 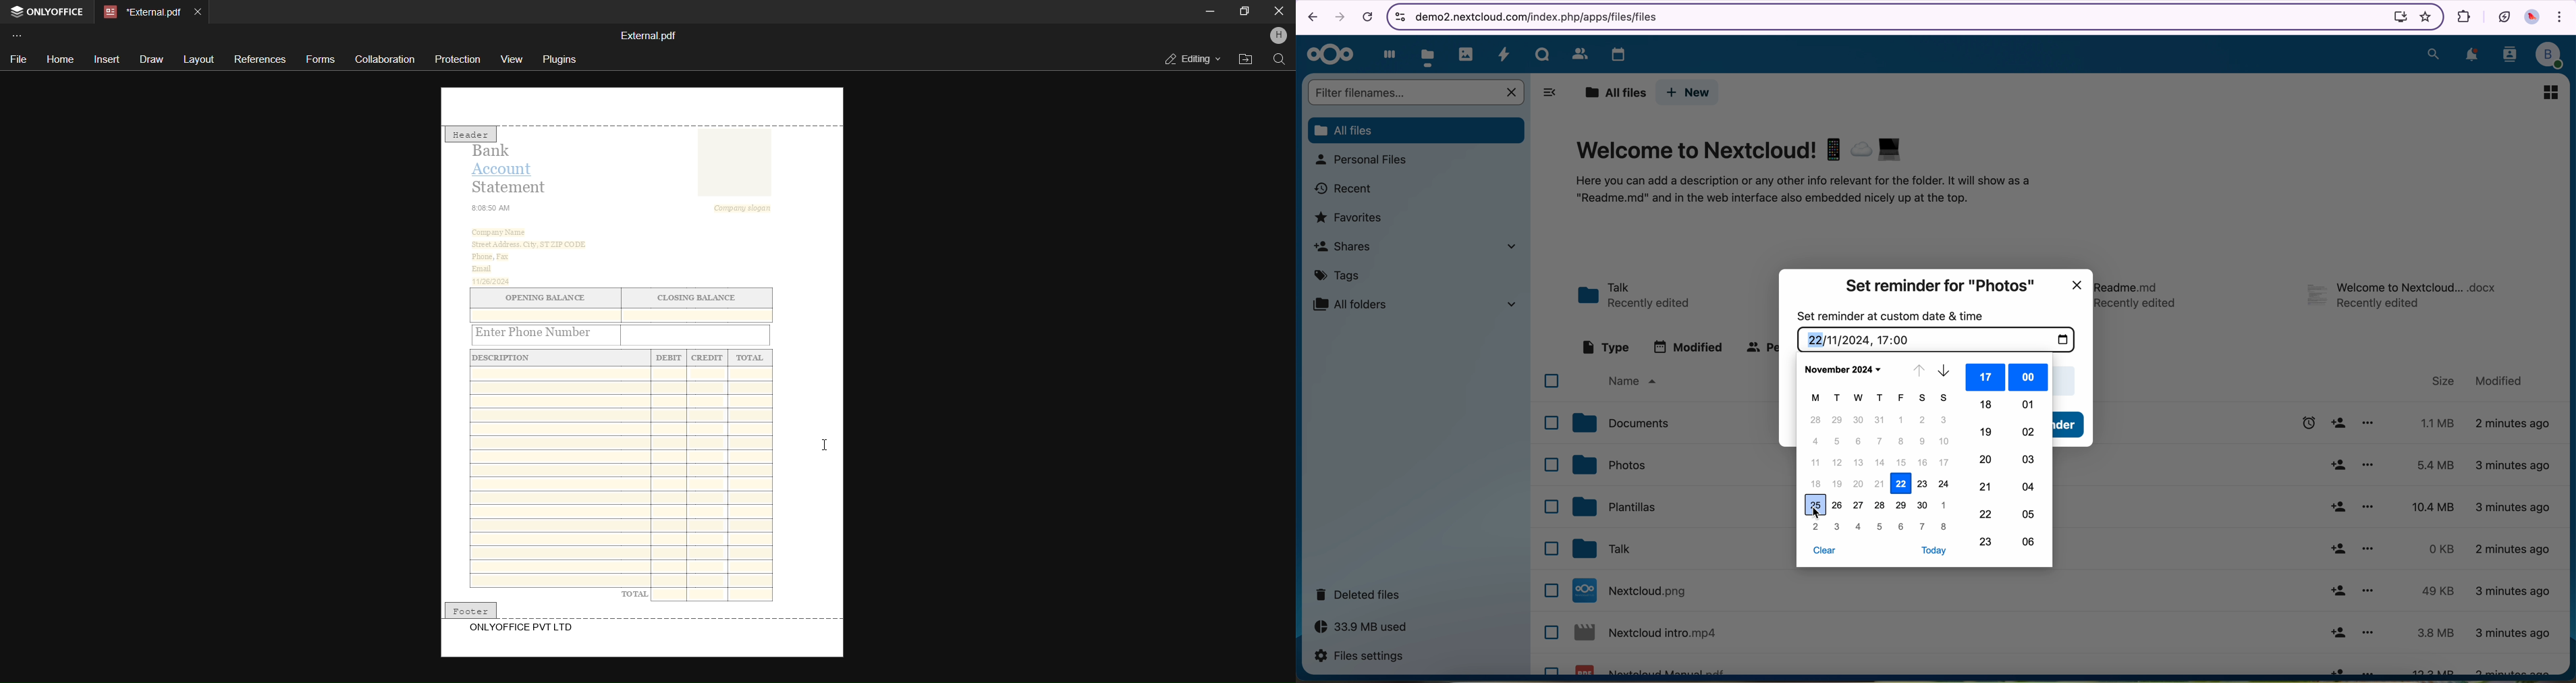 What do you see at coordinates (1817, 483) in the screenshot?
I see `18` at bounding box center [1817, 483].